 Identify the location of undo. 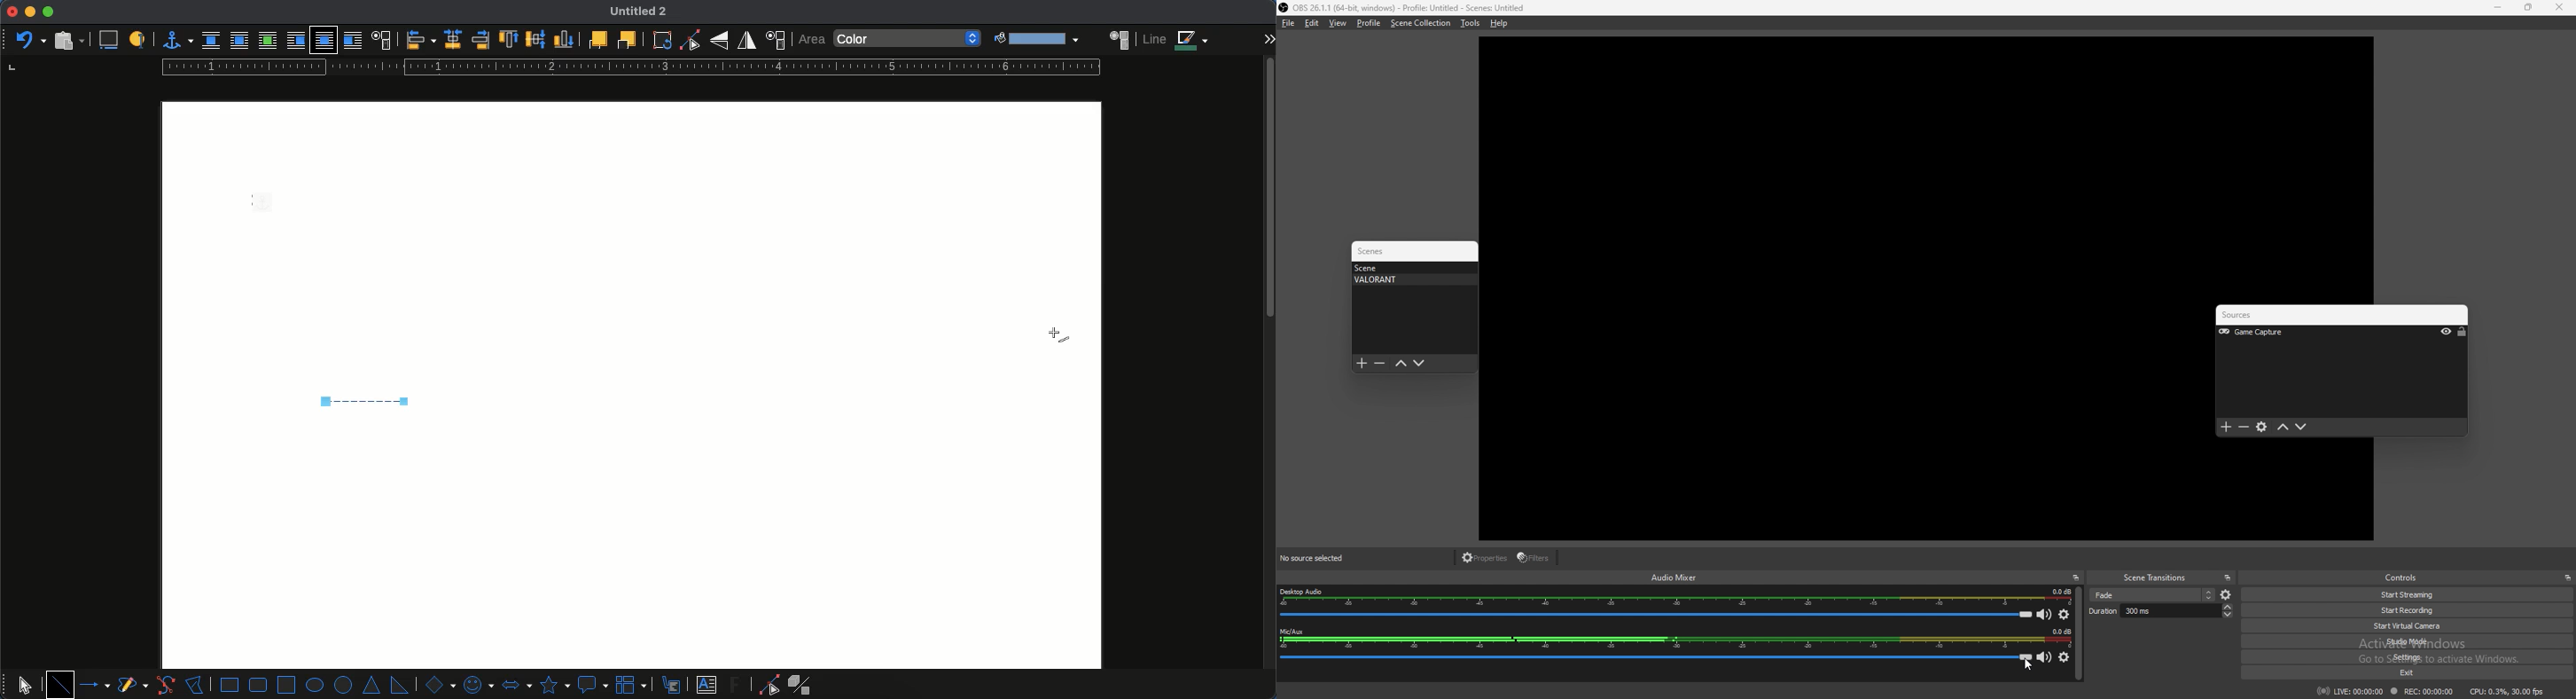
(29, 38).